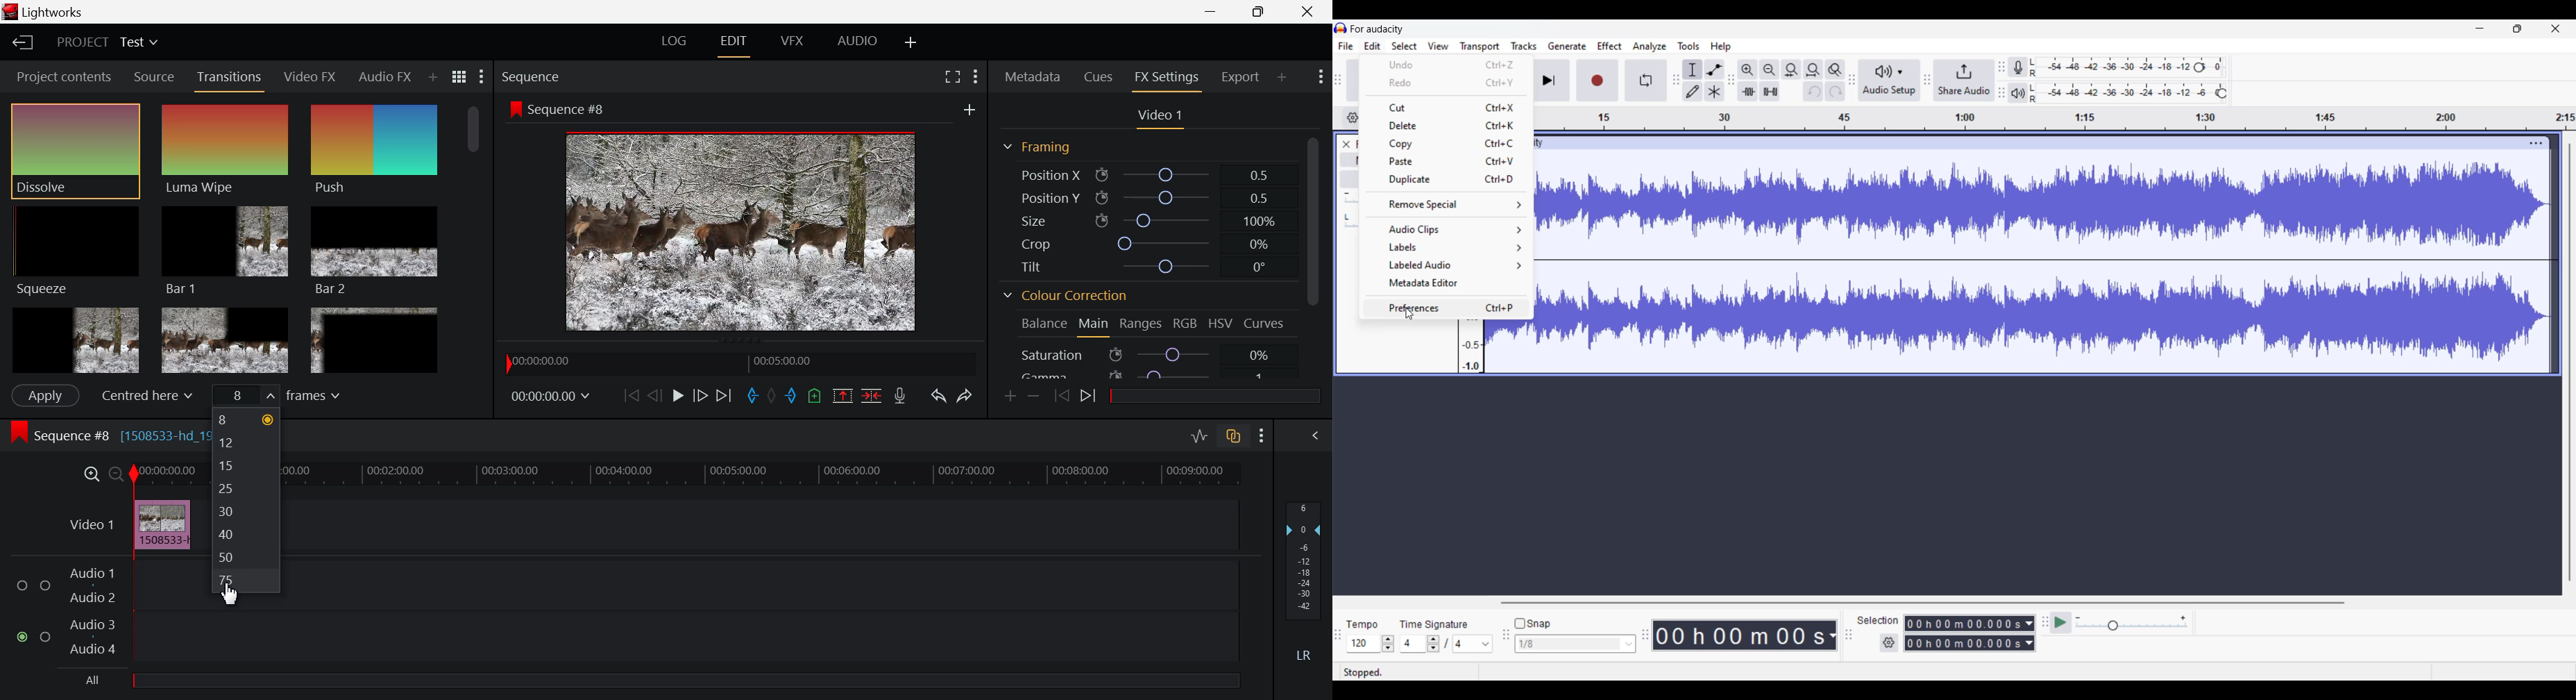  Describe the element at coordinates (243, 442) in the screenshot. I see `12` at that location.